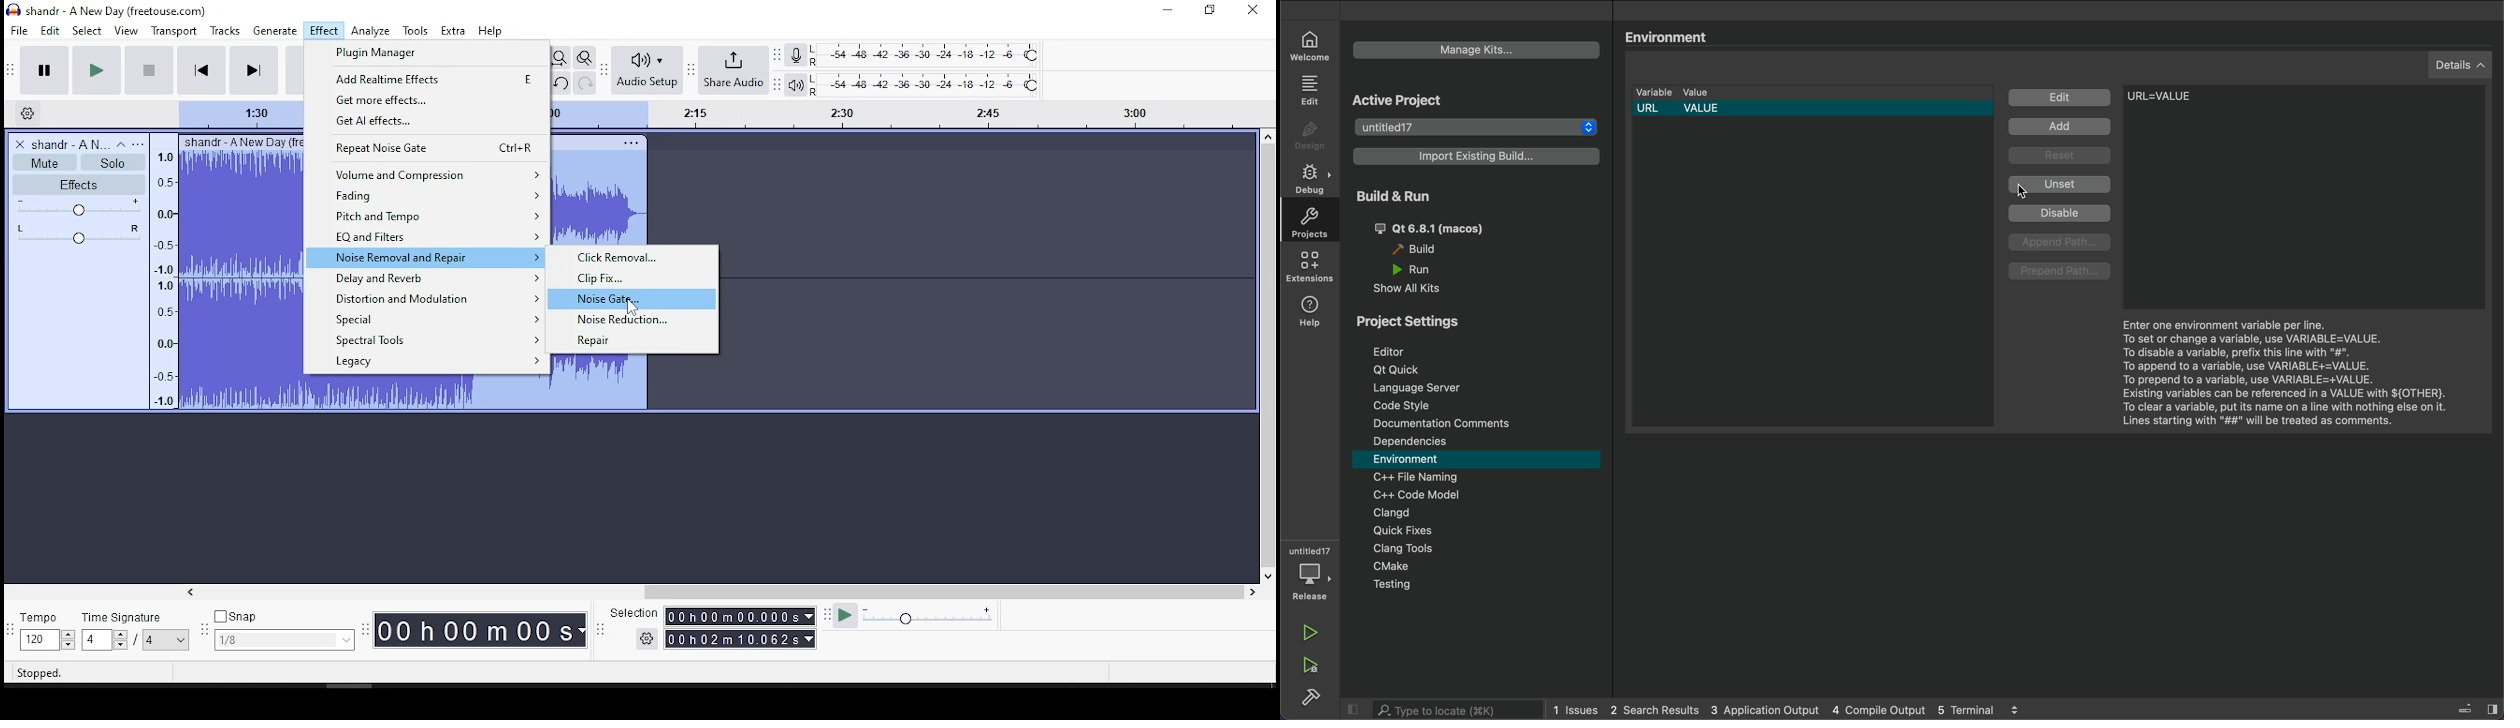  What do you see at coordinates (79, 185) in the screenshot?
I see `effects` at bounding box center [79, 185].